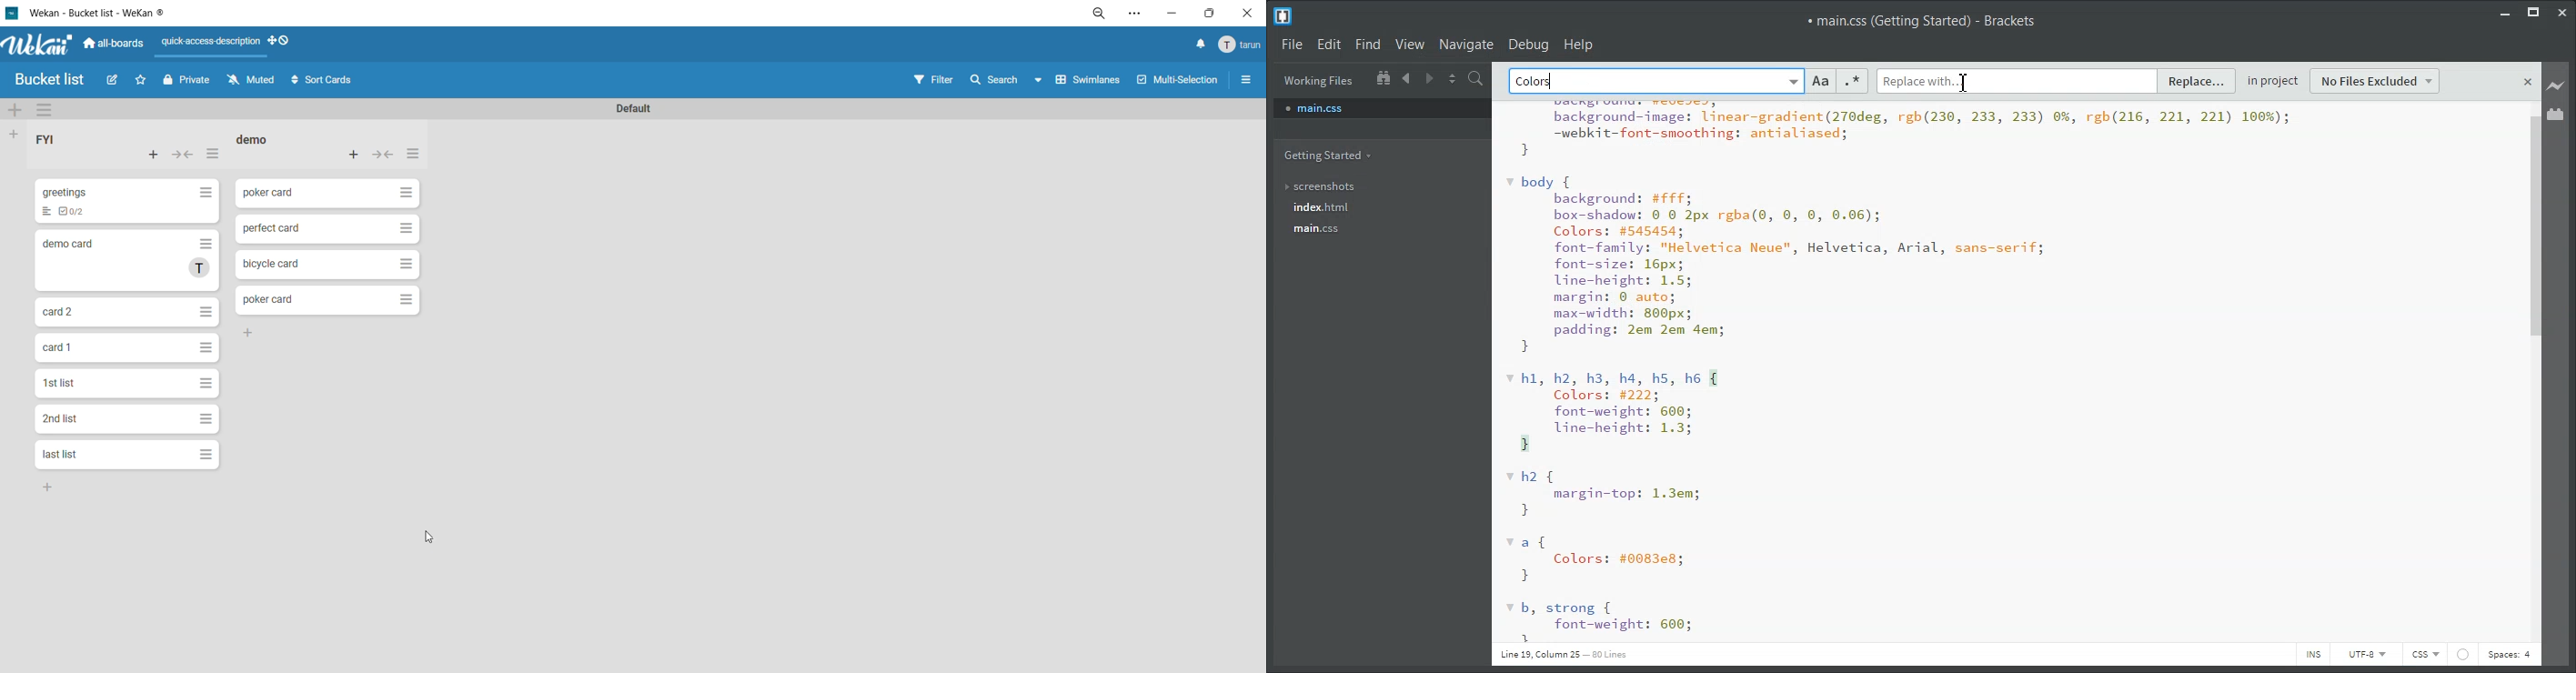 This screenshot has width=2576, height=700. I want to click on muted, so click(253, 82).